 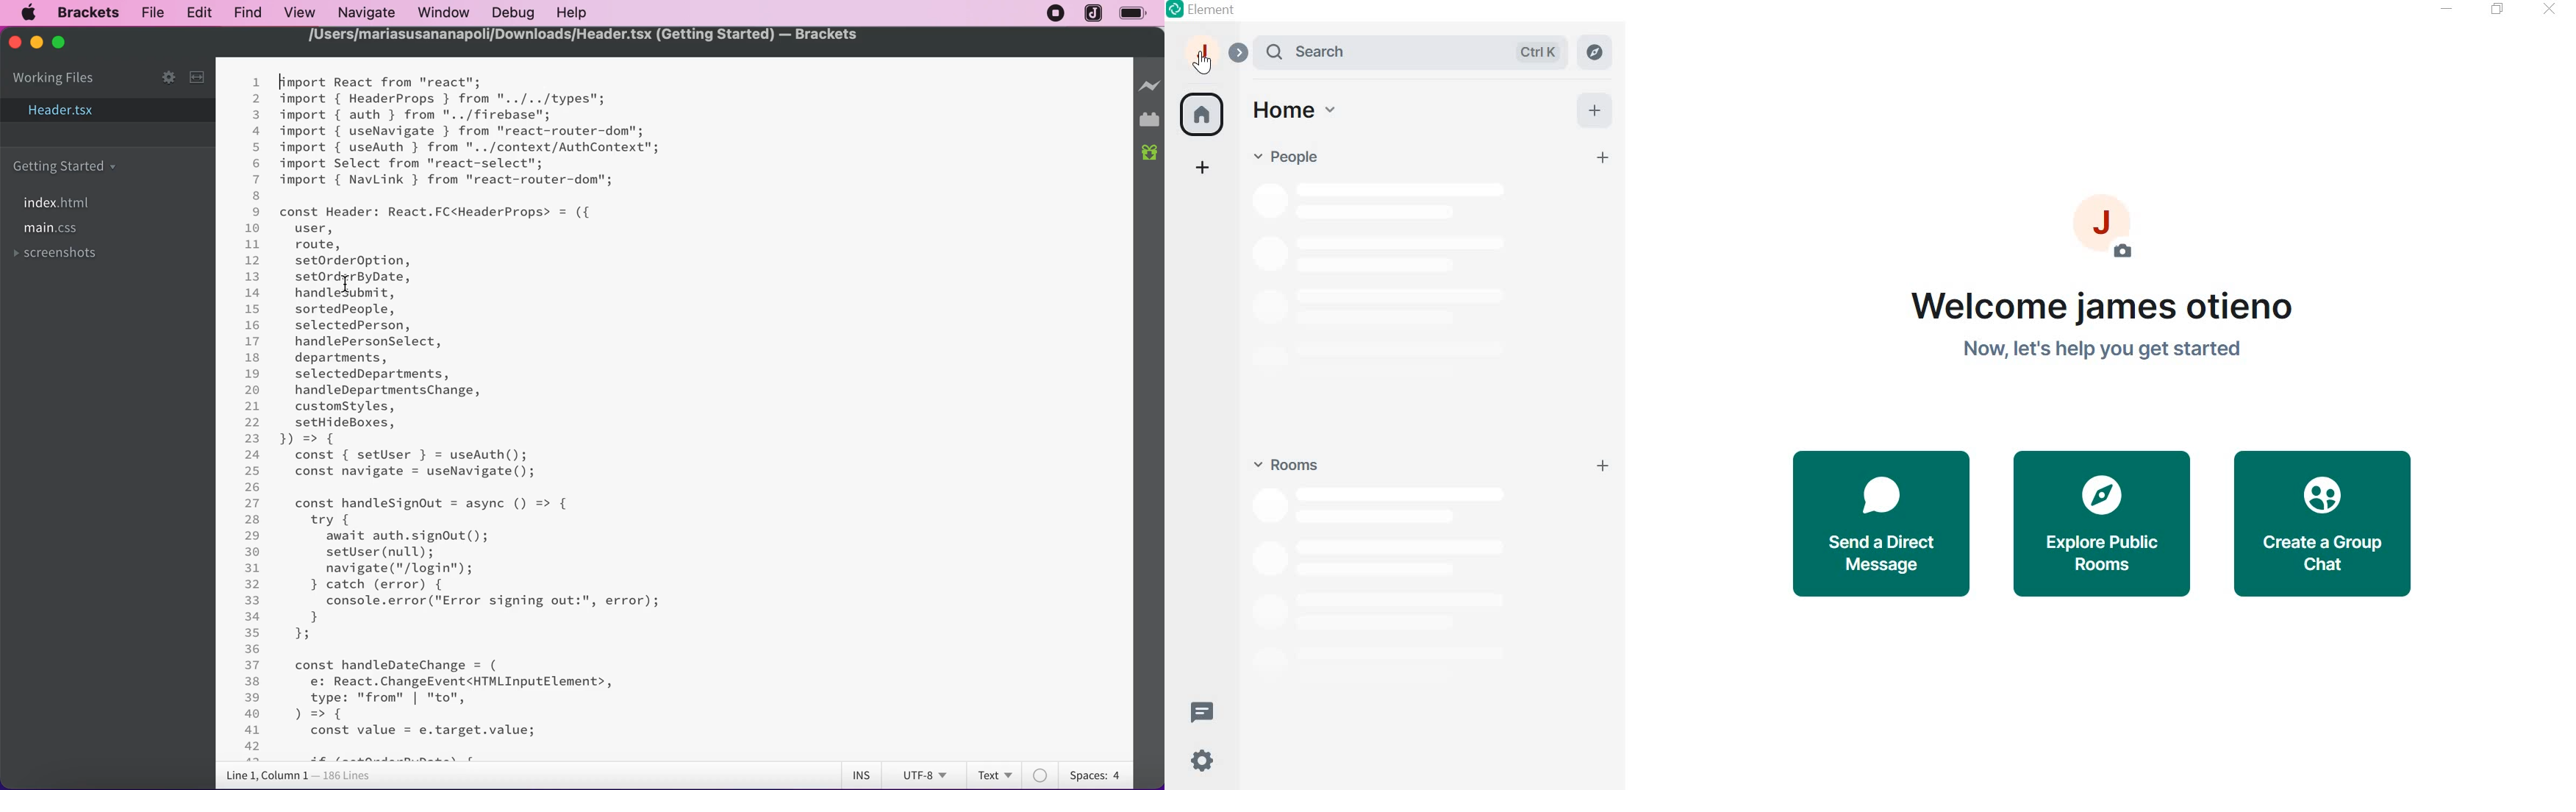 What do you see at coordinates (475, 571) in the screenshot?
I see `const handleSignOut = async () => {try {await auth.signOut();setUser (null);navigate("/login");} catch (error) {console.error ("Error signing out:", error);}};` at bounding box center [475, 571].